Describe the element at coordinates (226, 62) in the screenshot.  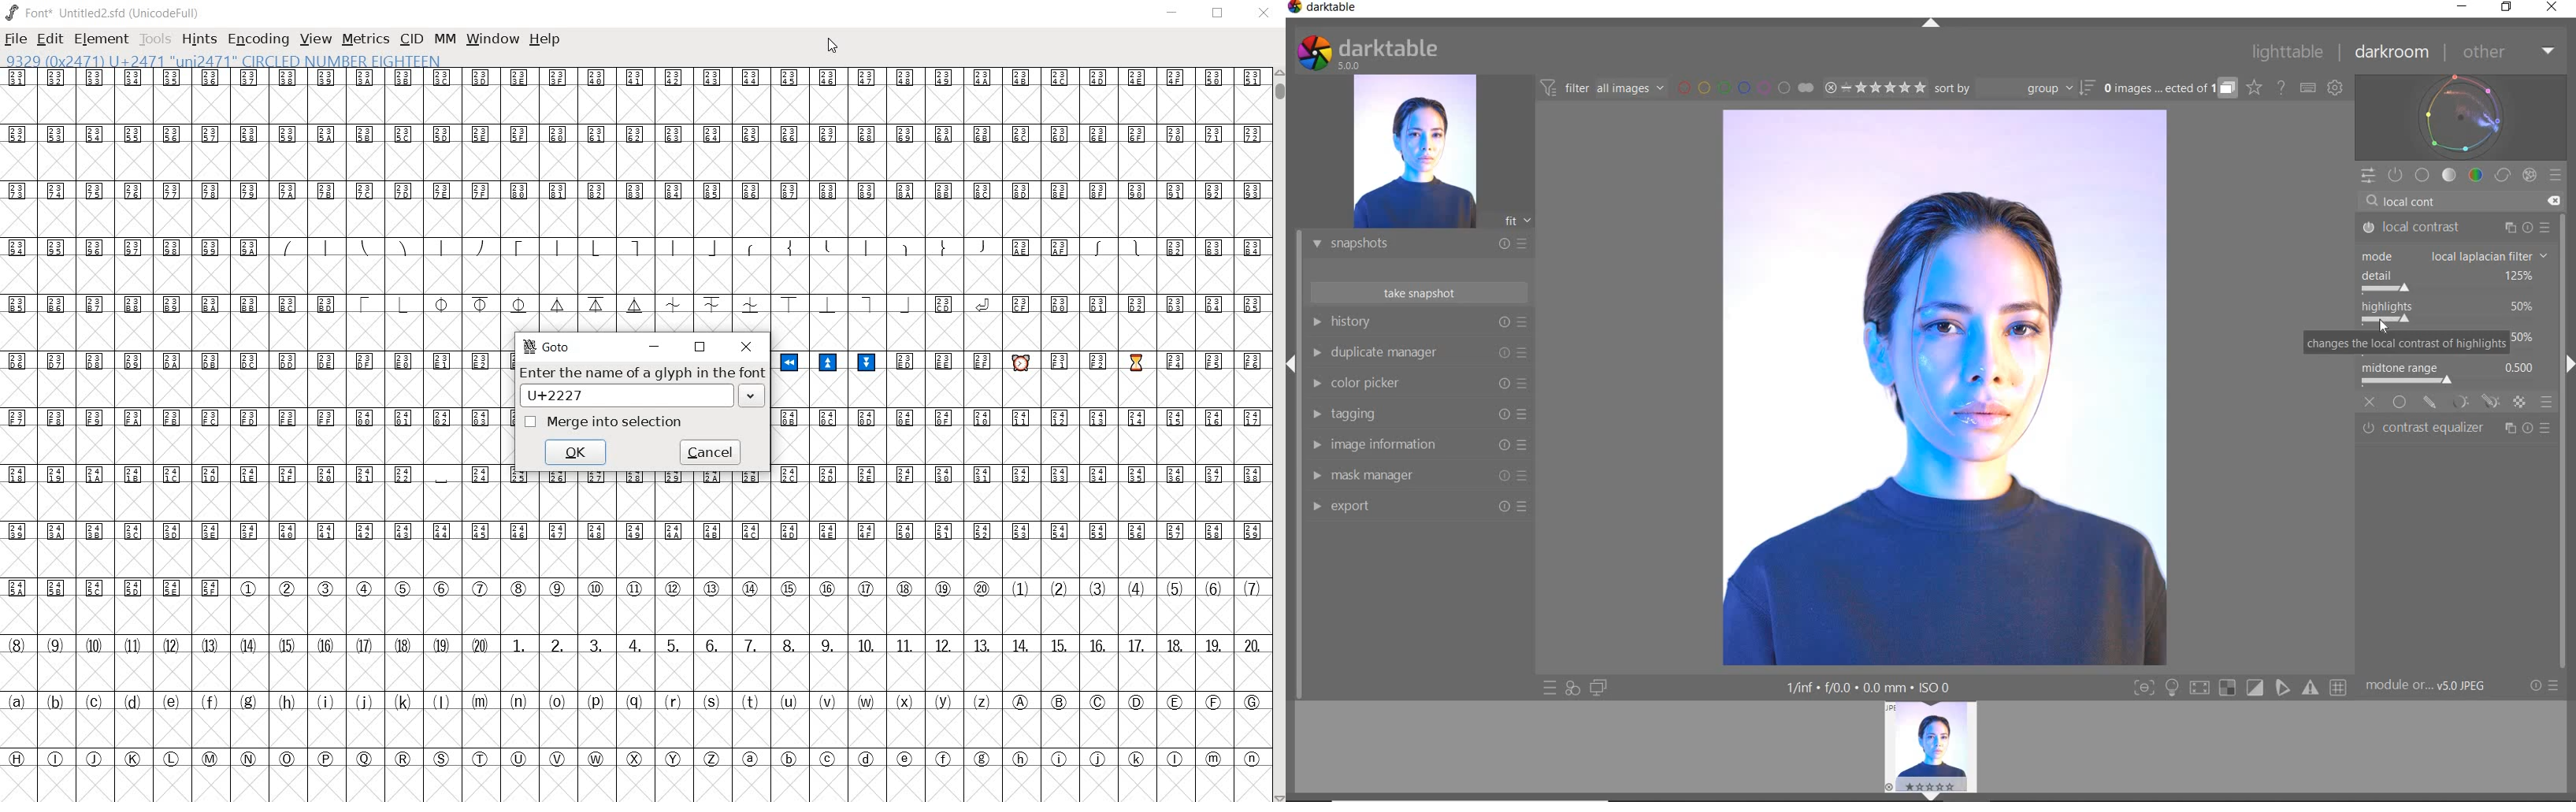
I see `9329 (0x2471) U+2471 "uni2471" CIRCLED NUMBER EIGHTEEN` at that location.